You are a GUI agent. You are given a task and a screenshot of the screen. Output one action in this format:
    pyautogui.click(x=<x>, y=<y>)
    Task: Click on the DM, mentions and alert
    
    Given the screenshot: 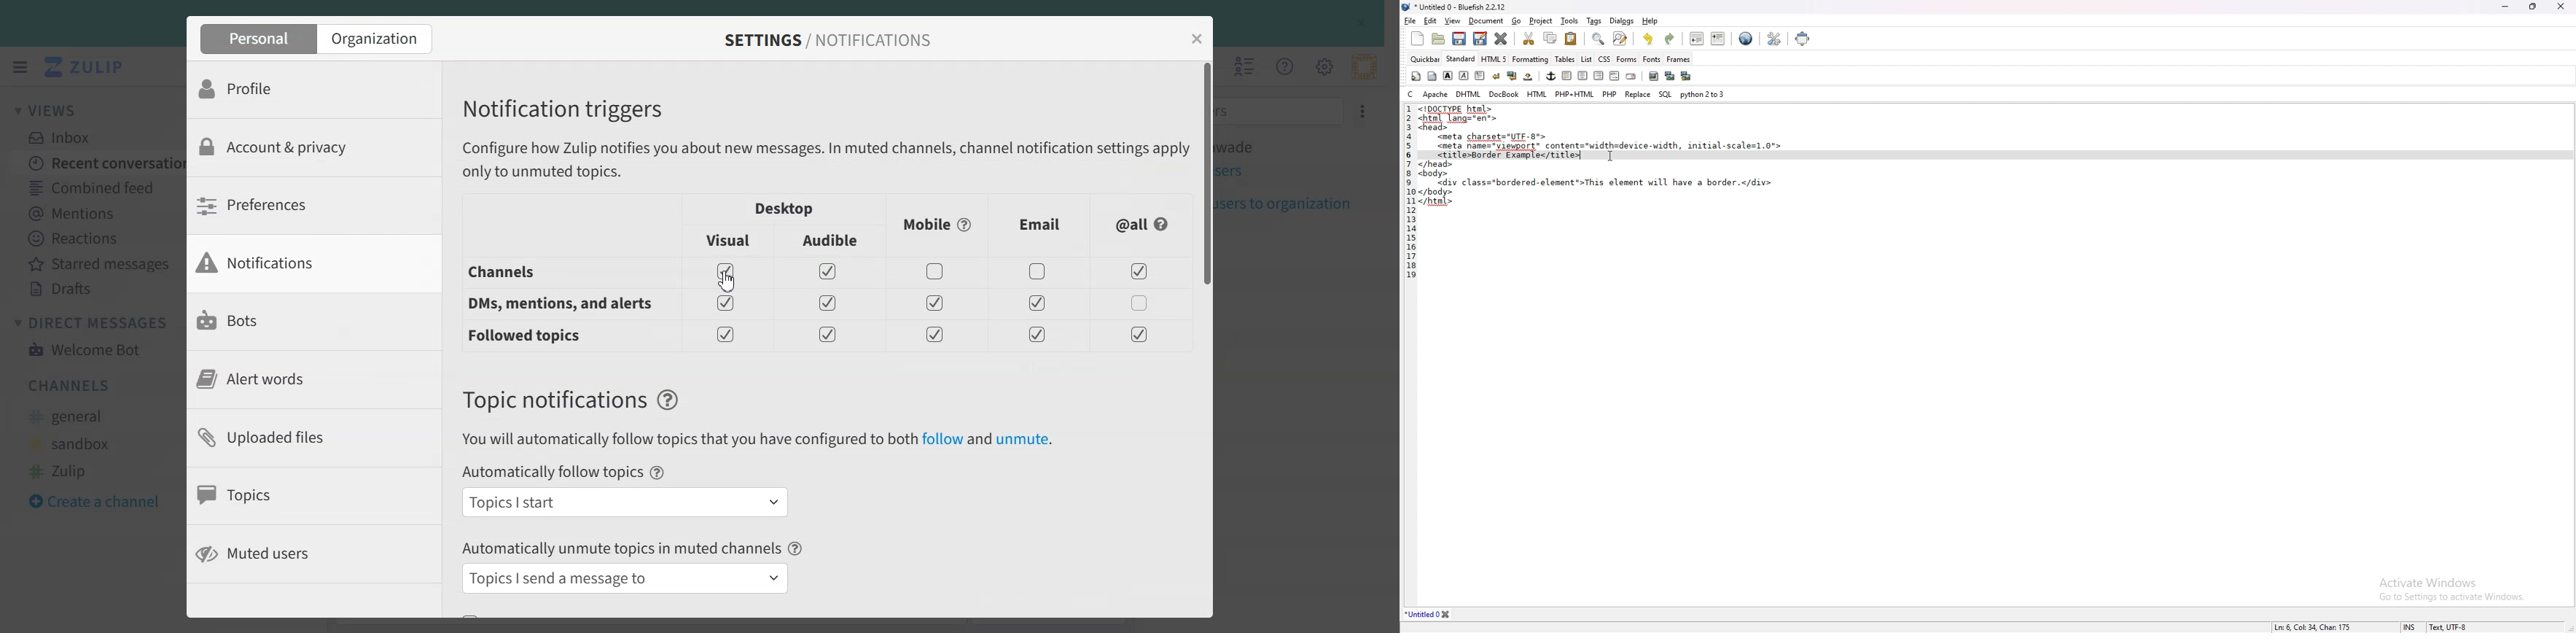 What is the action you would take?
    pyautogui.click(x=557, y=304)
    